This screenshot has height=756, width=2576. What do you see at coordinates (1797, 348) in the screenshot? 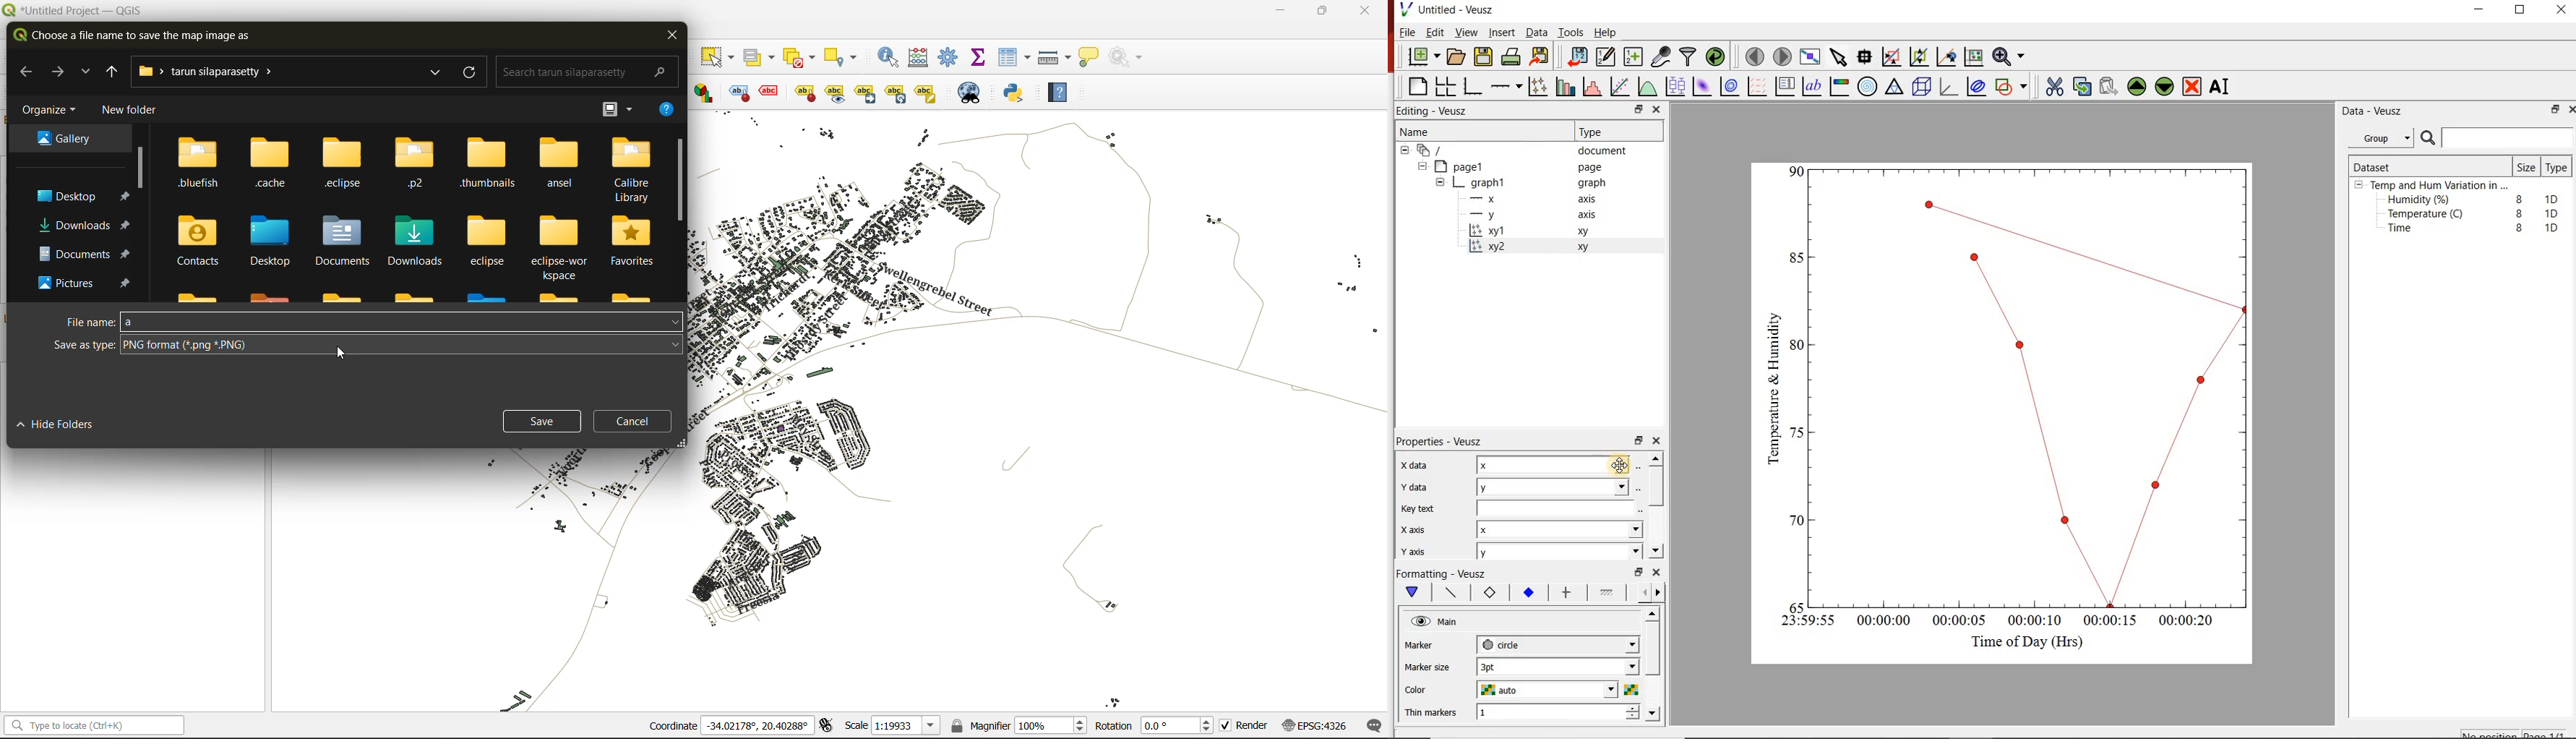
I see `0.6` at bounding box center [1797, 348].